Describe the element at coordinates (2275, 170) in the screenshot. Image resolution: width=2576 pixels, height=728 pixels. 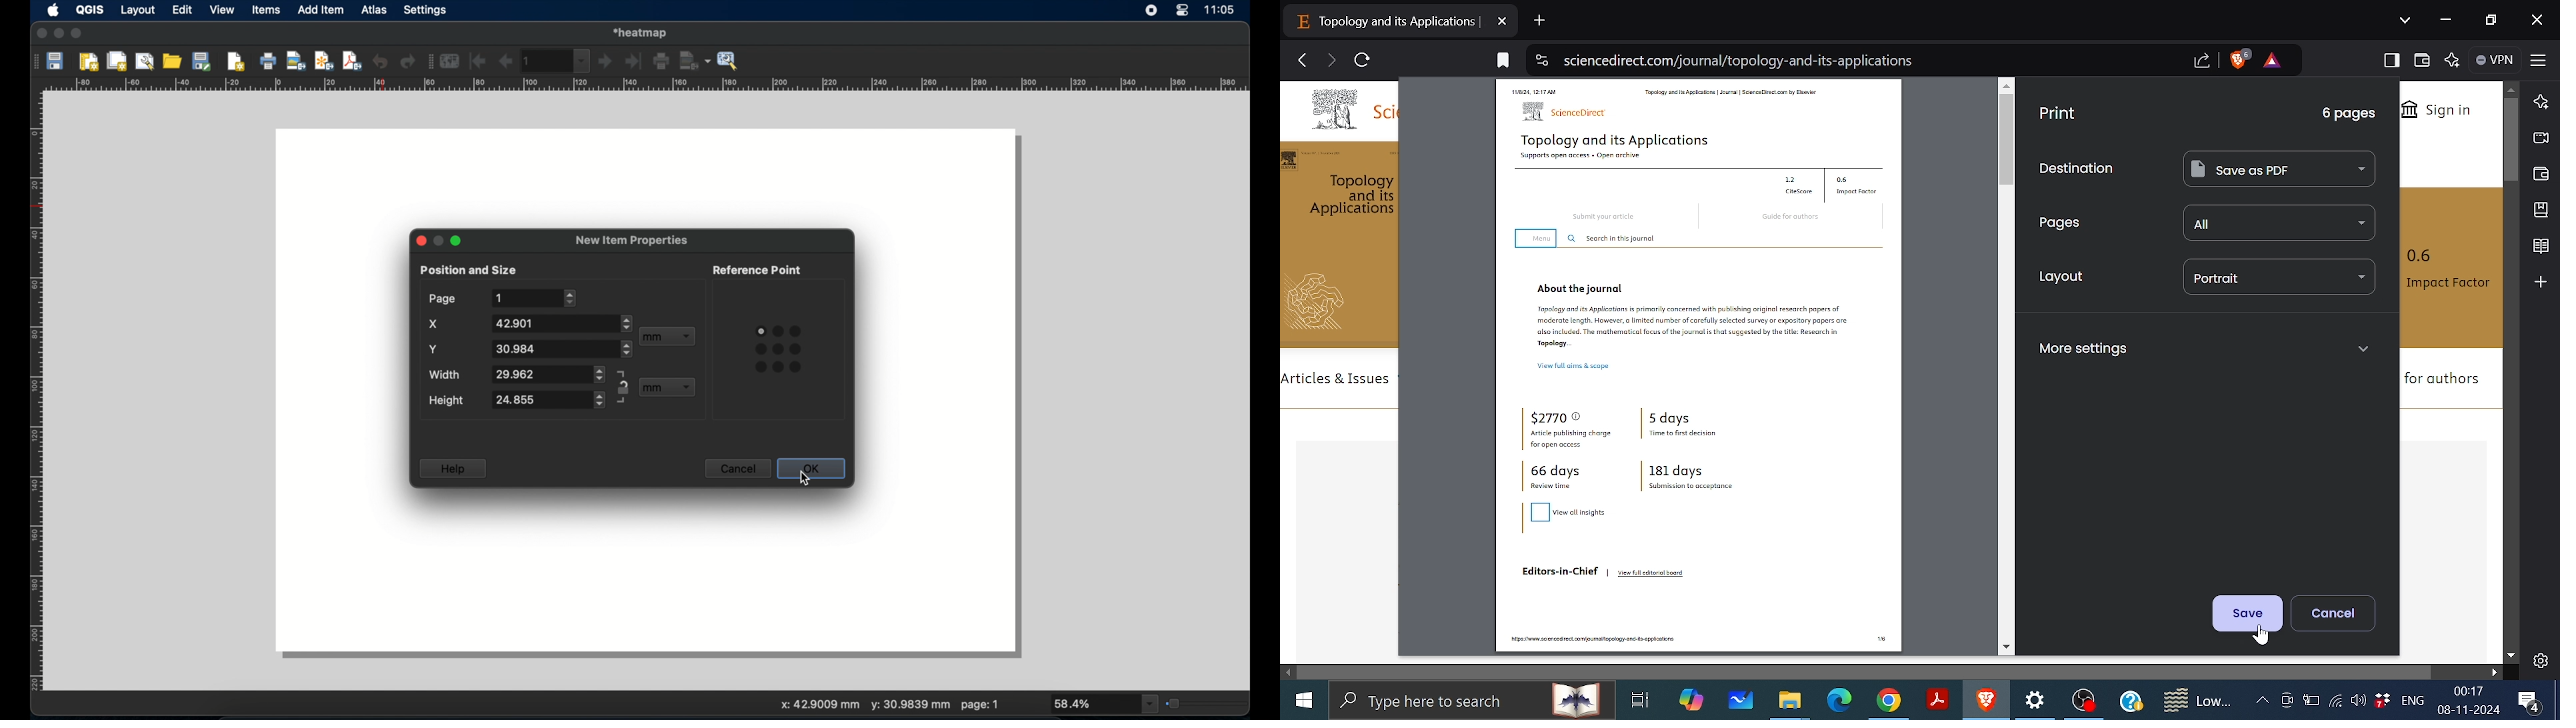
I see `Save as PDF` at that location.